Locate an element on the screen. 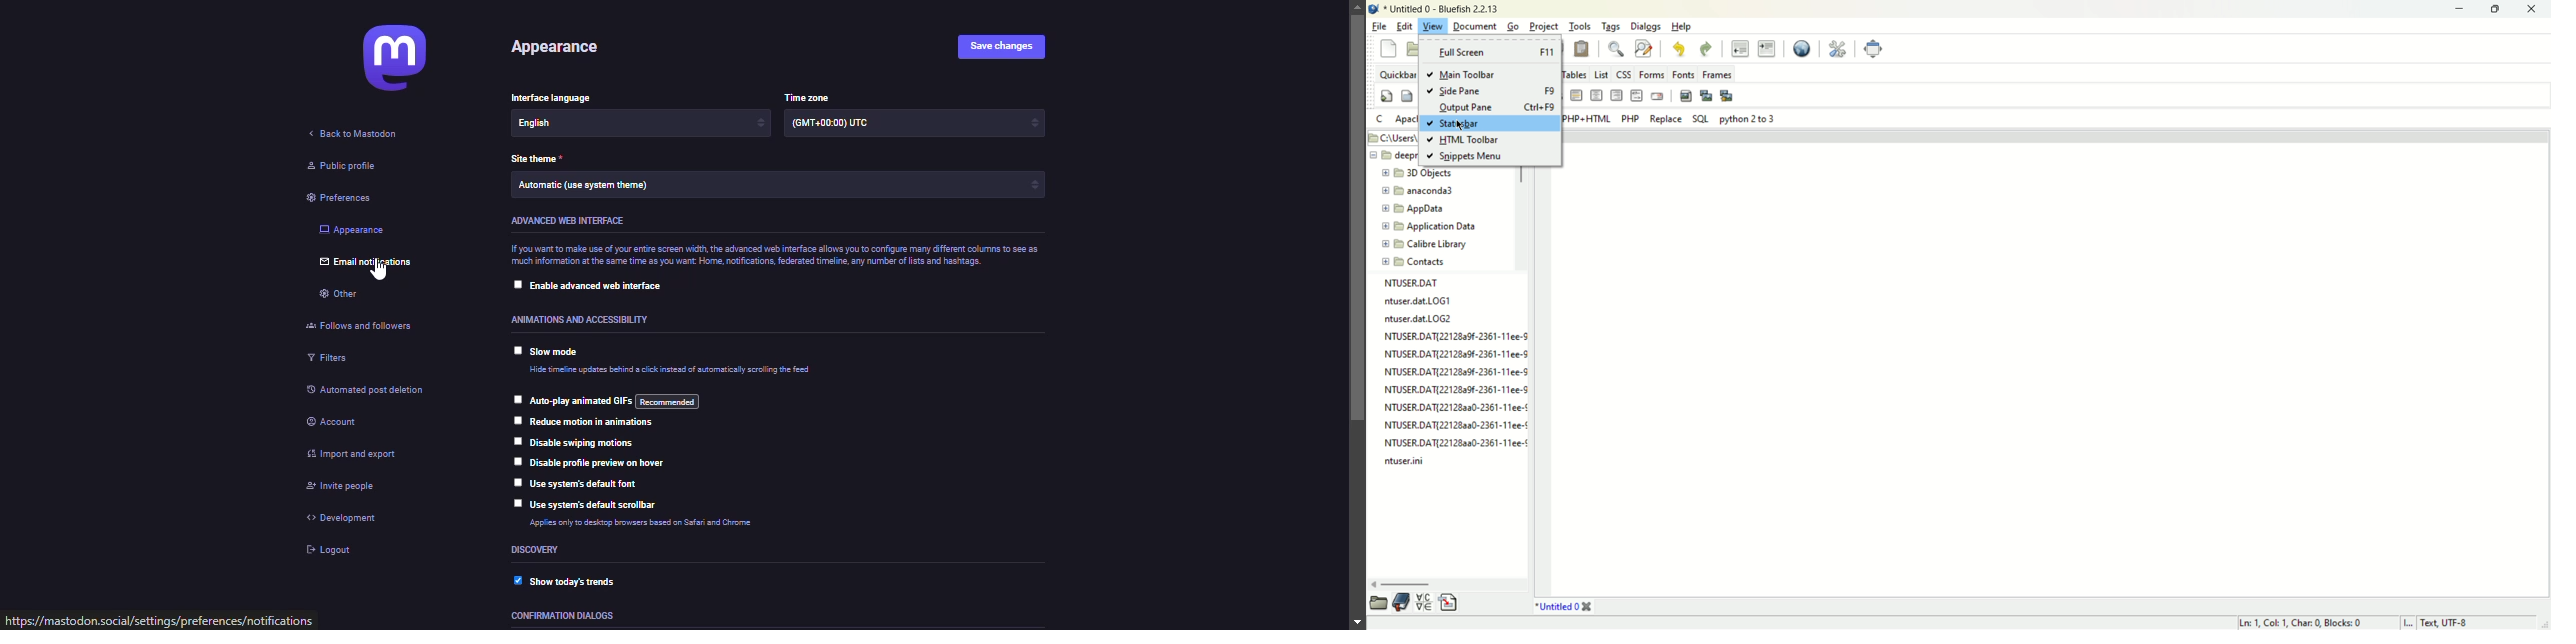  redo is located at coordinates (1706, 50).